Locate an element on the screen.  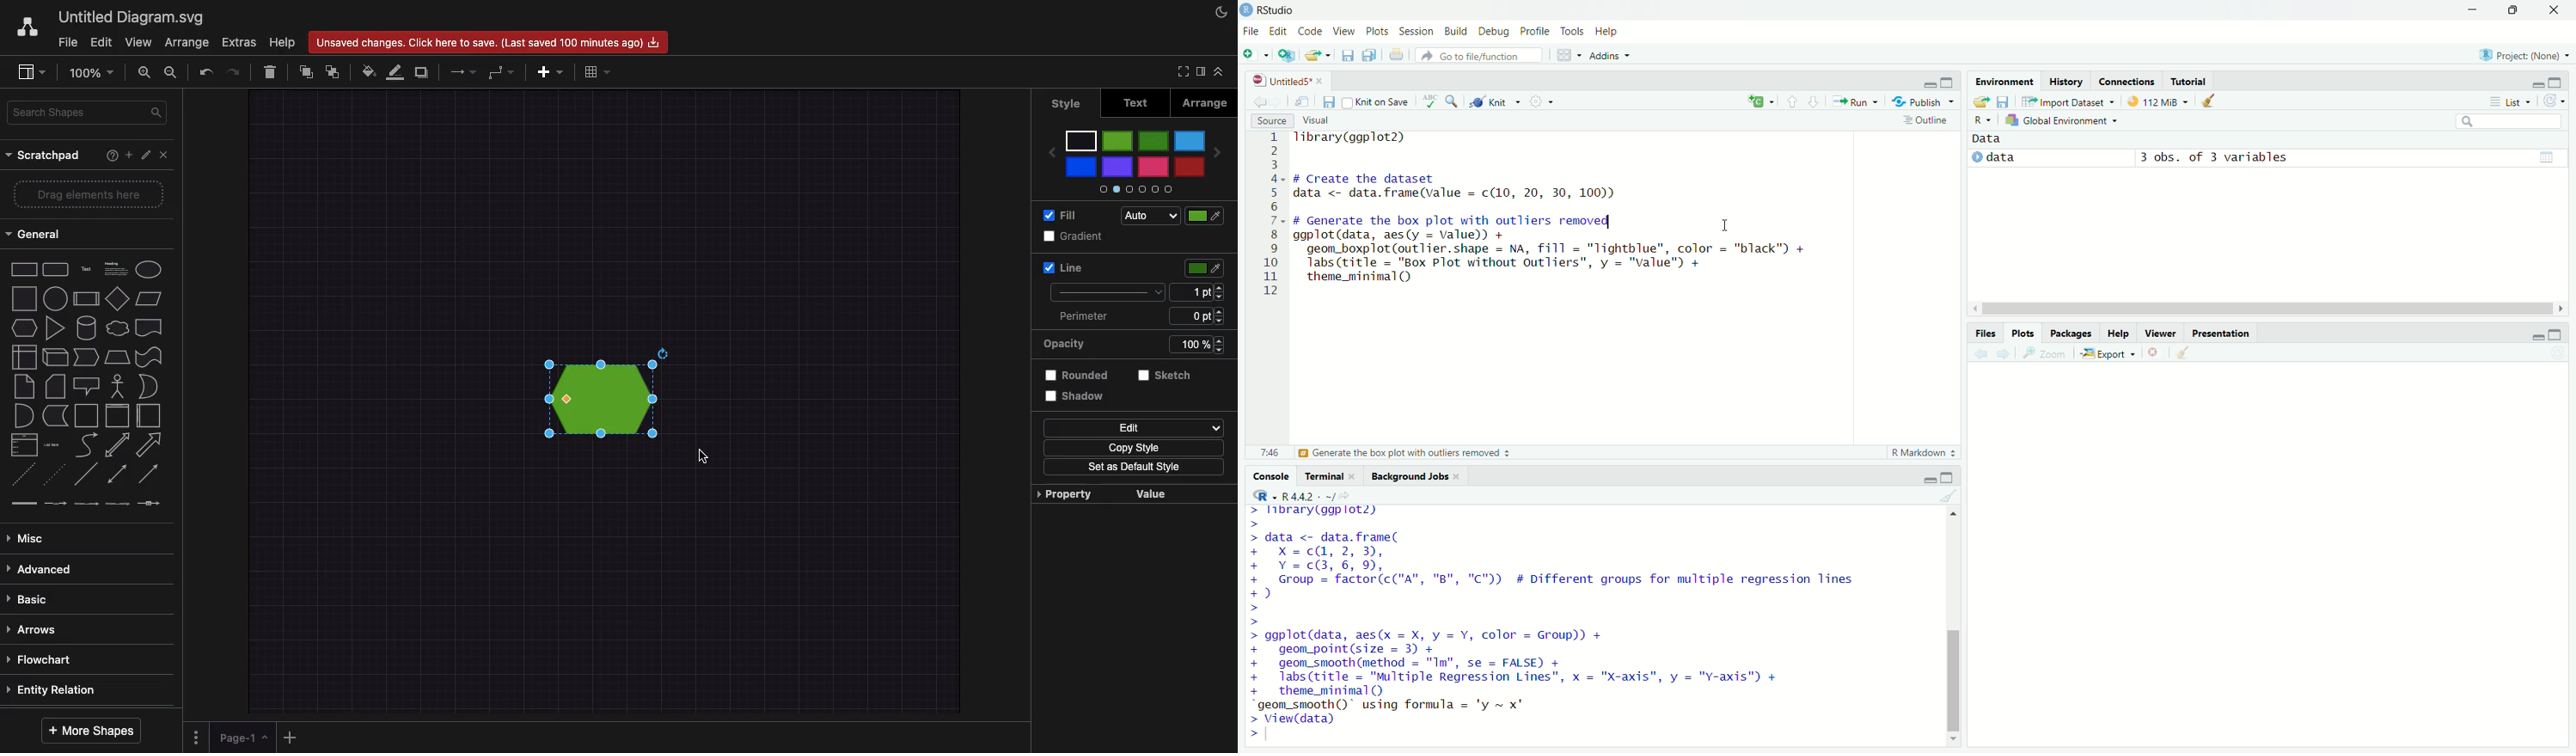
Arrows is located at coordinates (462, 71).